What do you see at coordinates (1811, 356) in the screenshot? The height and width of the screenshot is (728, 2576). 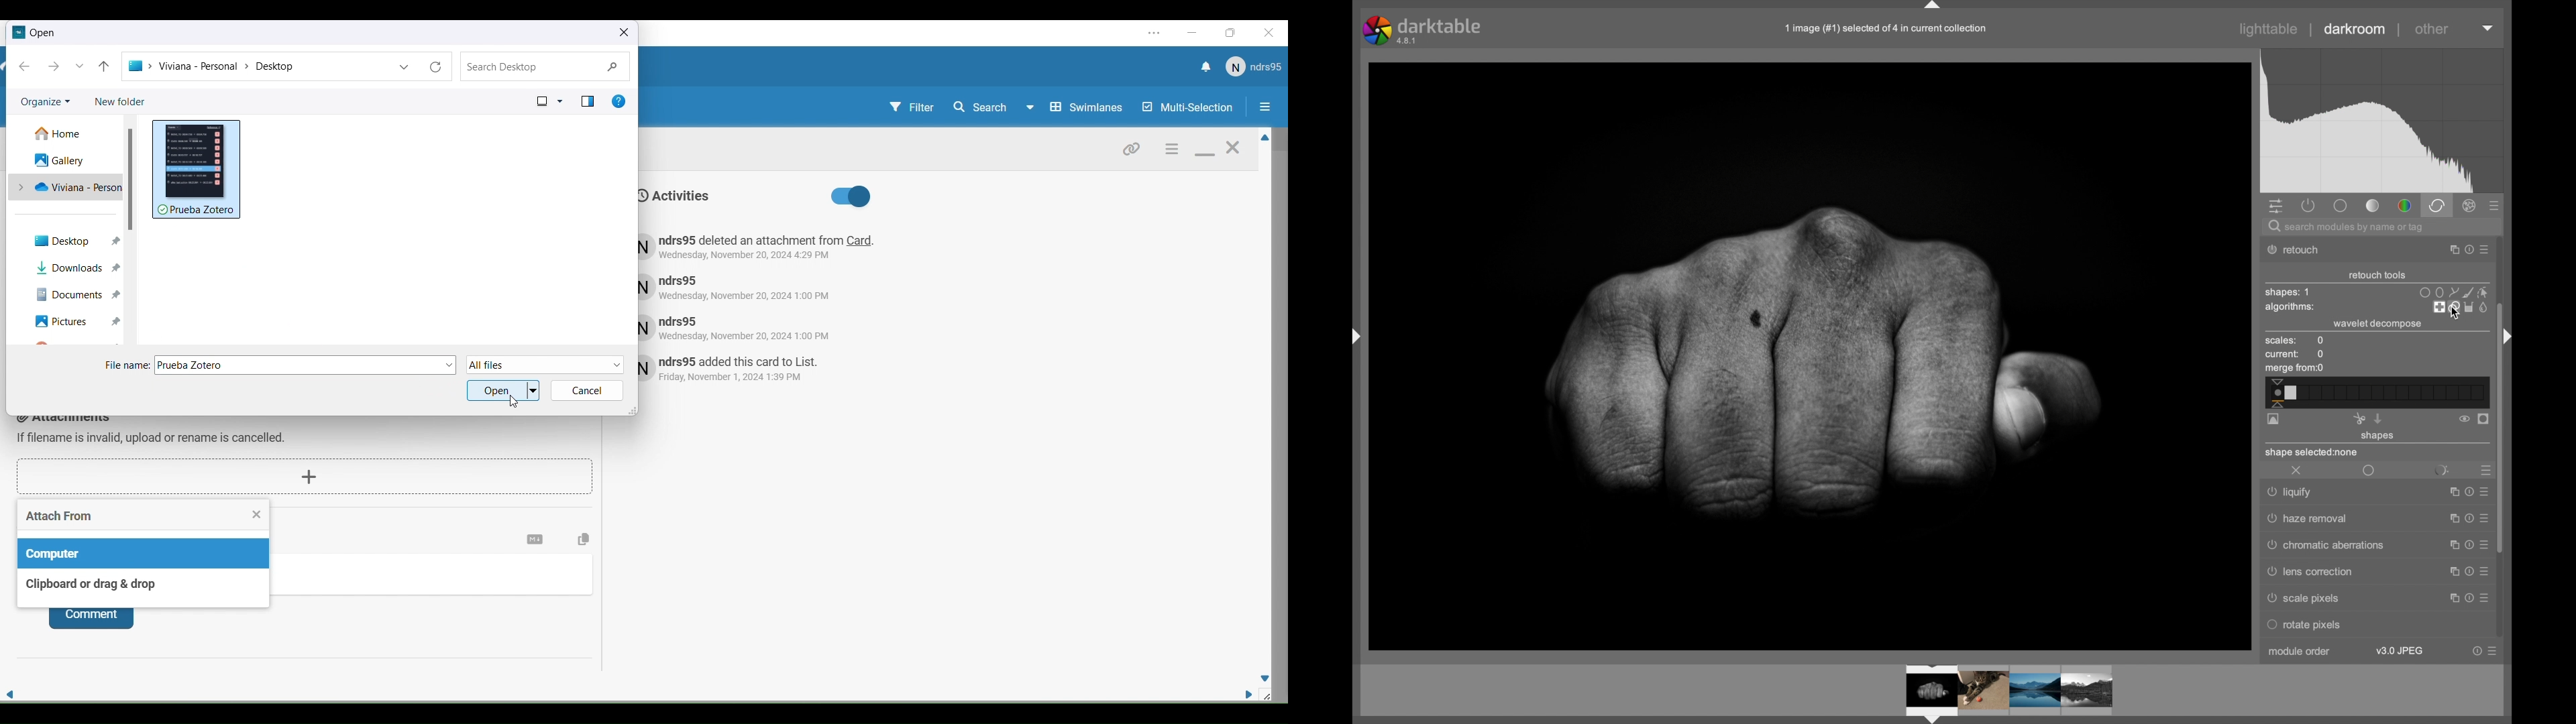 I see `photo` at bounding box center [1811, 356].